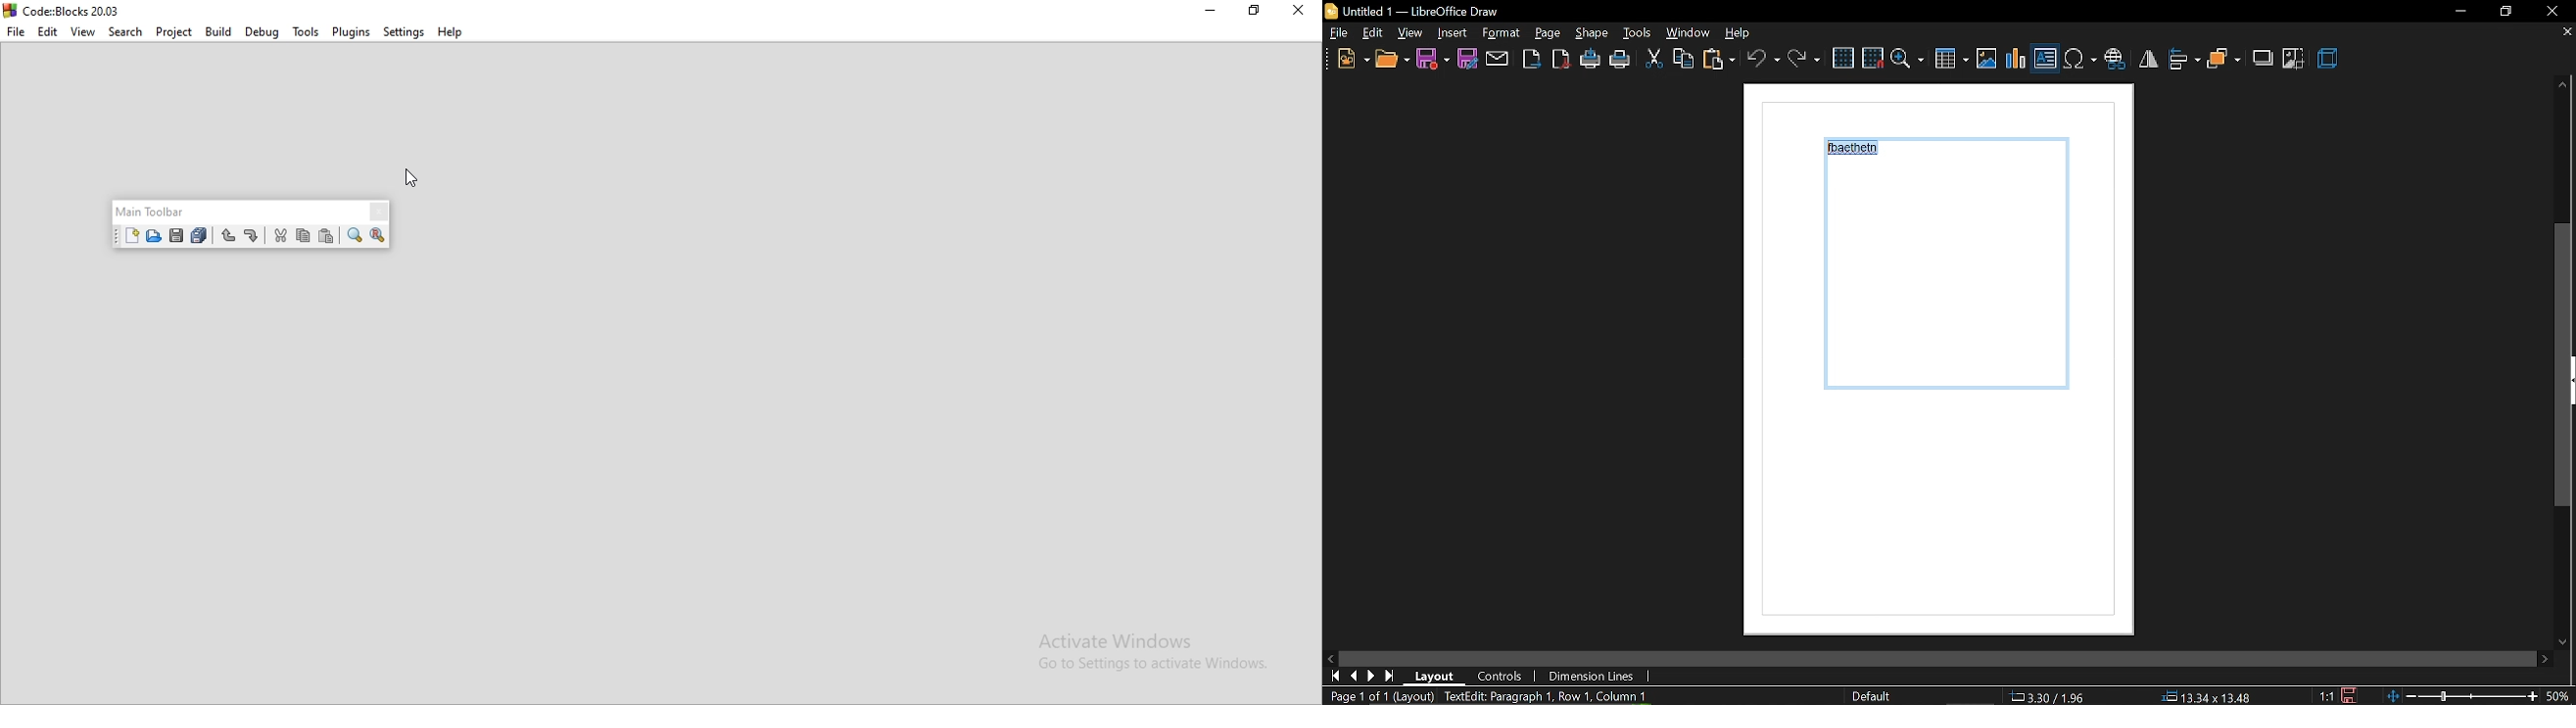  What do you see at coordinates (1620, 62) in the screenshot?
I see `print` at bounding box center [1620, 62].